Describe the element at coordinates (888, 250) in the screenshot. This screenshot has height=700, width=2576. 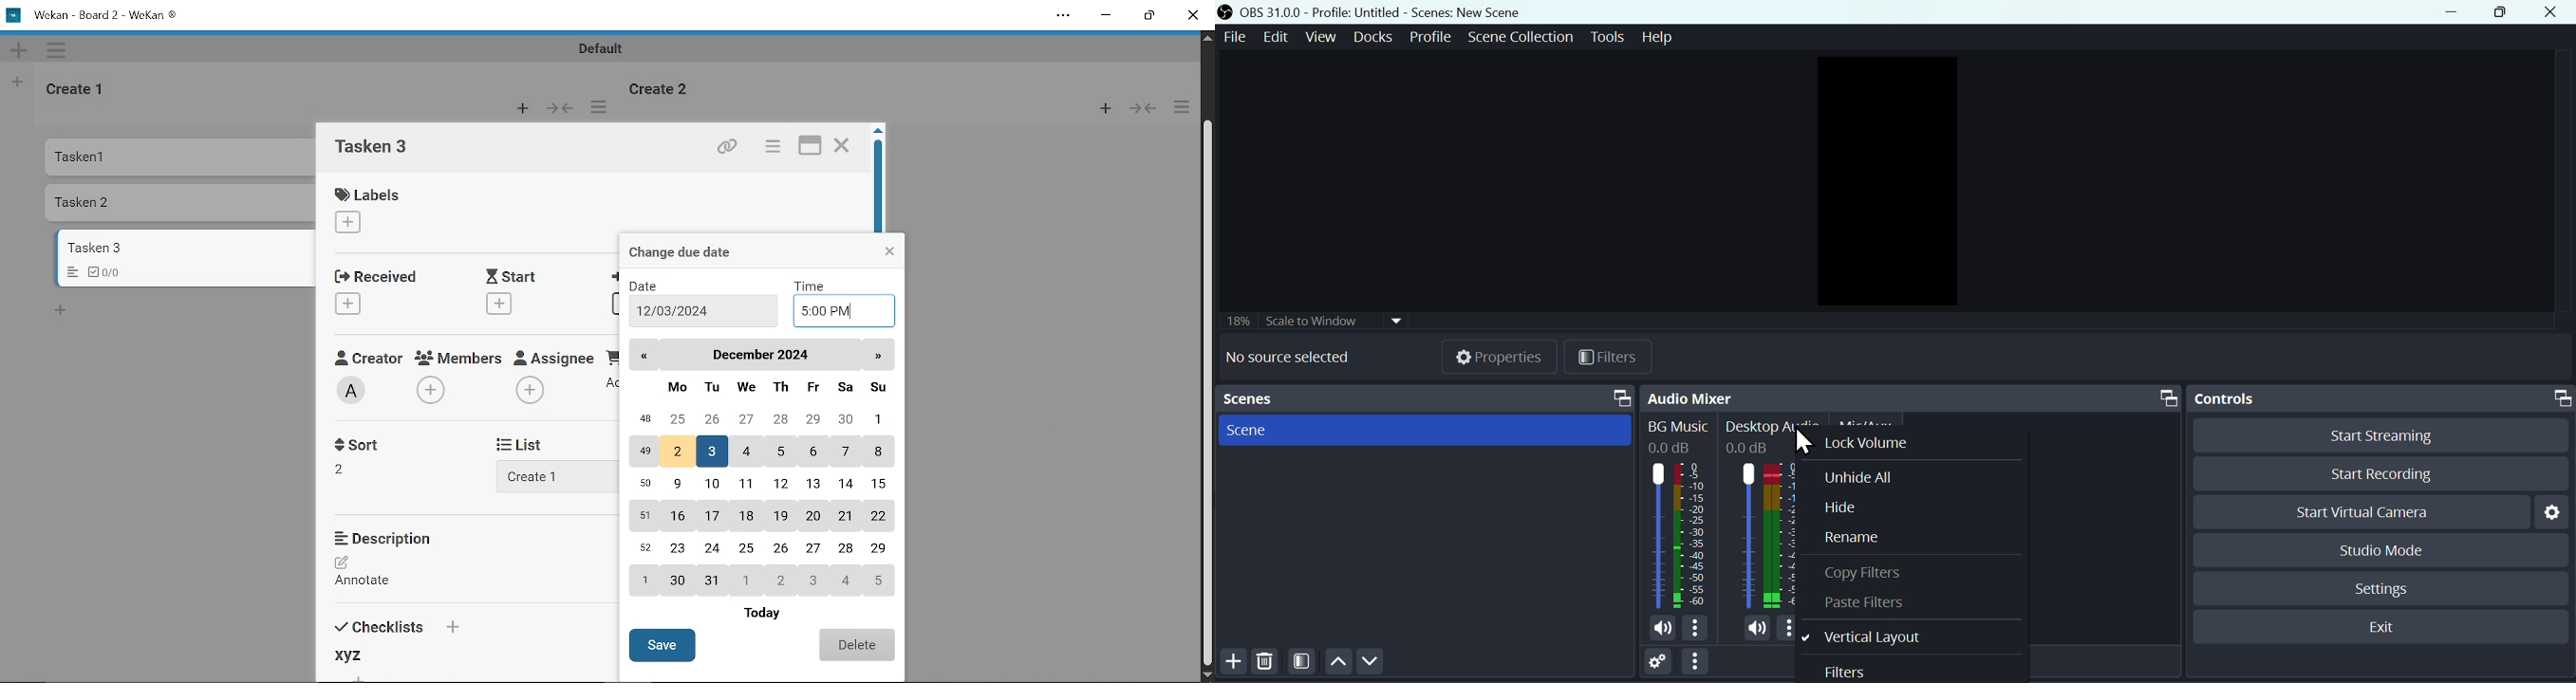
I see `Close` at that location.